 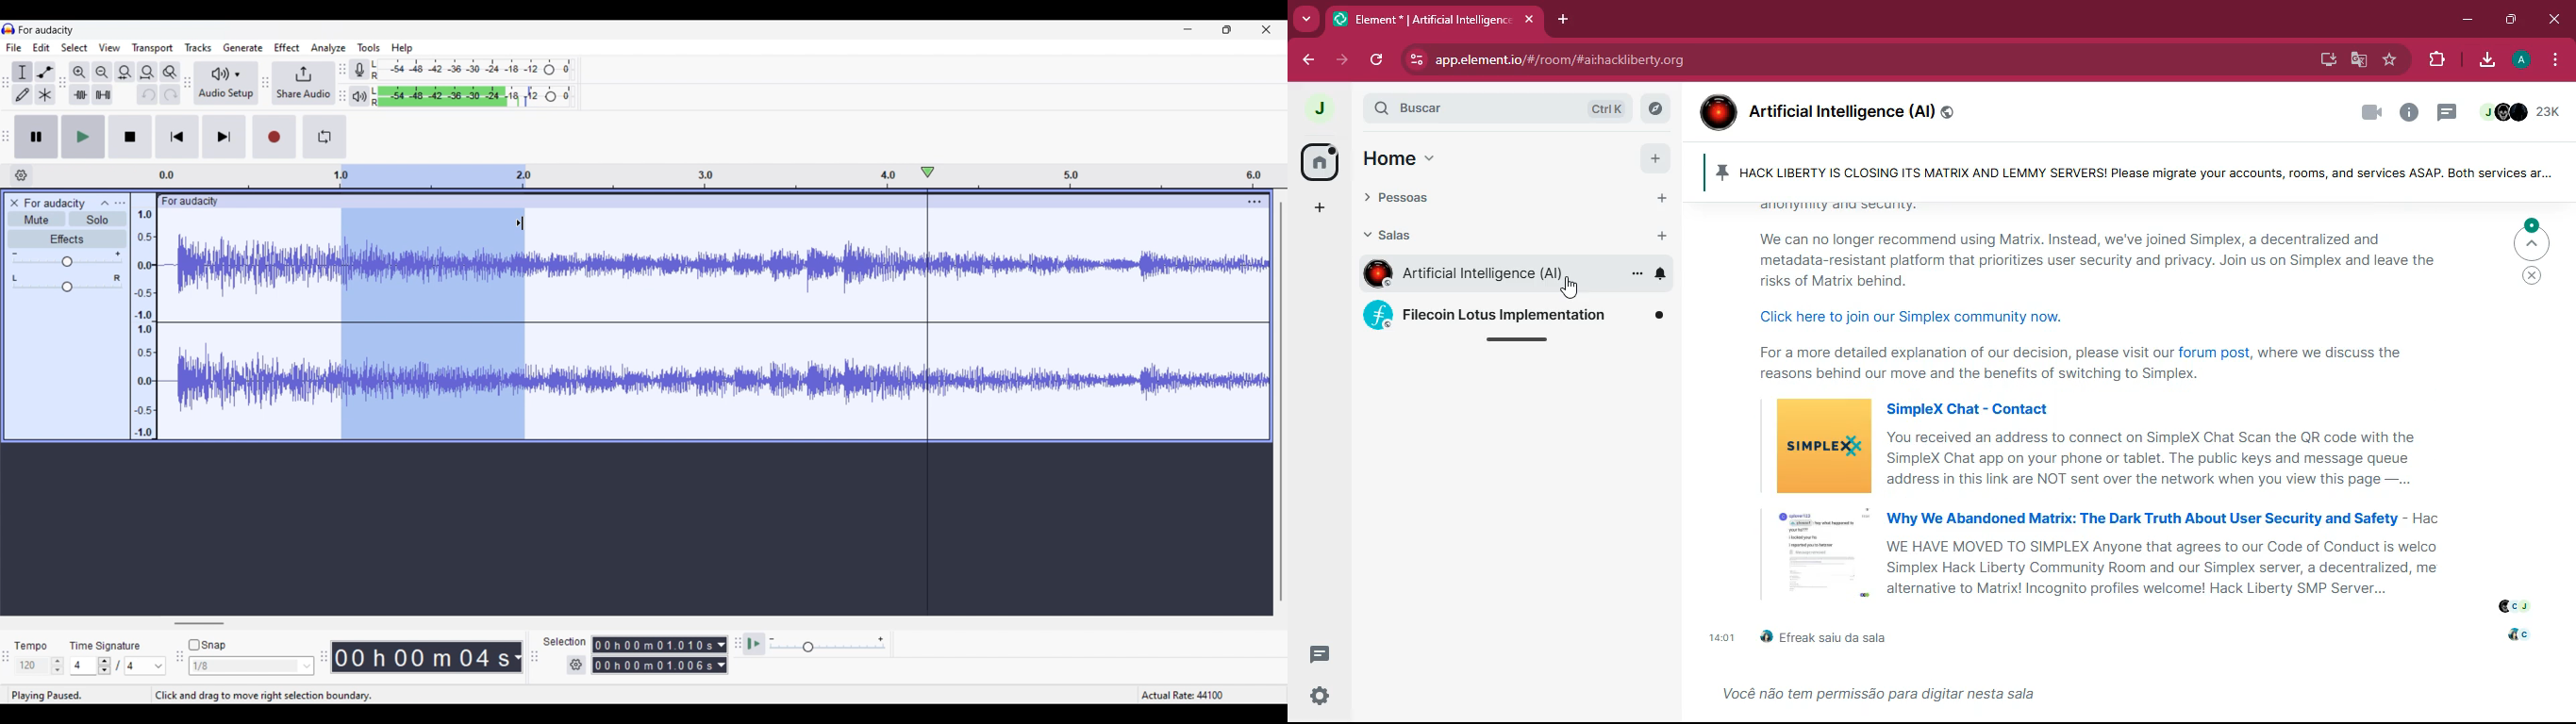 What do you see at coordinates (2164, 567) in the screenshot?
I see `WE HAVE MOVED TO SIMPLEX Anyone that agrees to our Code of Conduct is welco Simplex Hack Liberty Community Room and our Simplex server, a decentralized, me alternative to Matrix! Incognito profiles welcome! Hack Liberty SMP Server...` at bounding box center [2164, 567].